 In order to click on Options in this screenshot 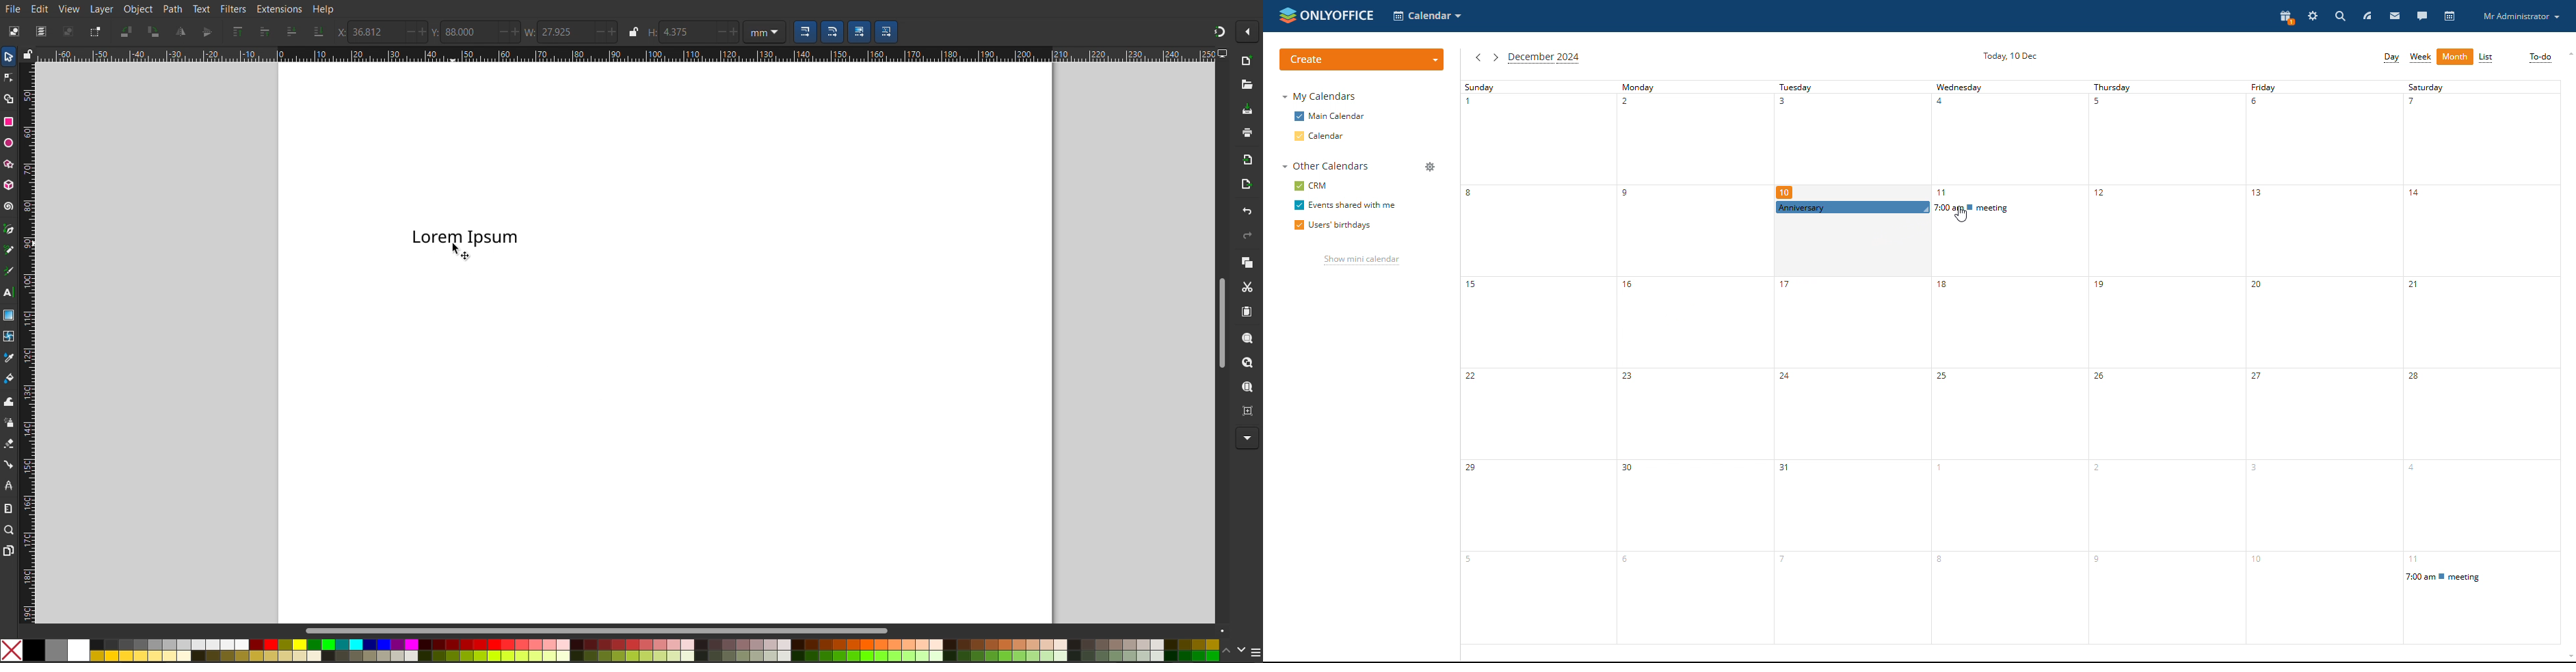, I will do `click(1250, 32)`.